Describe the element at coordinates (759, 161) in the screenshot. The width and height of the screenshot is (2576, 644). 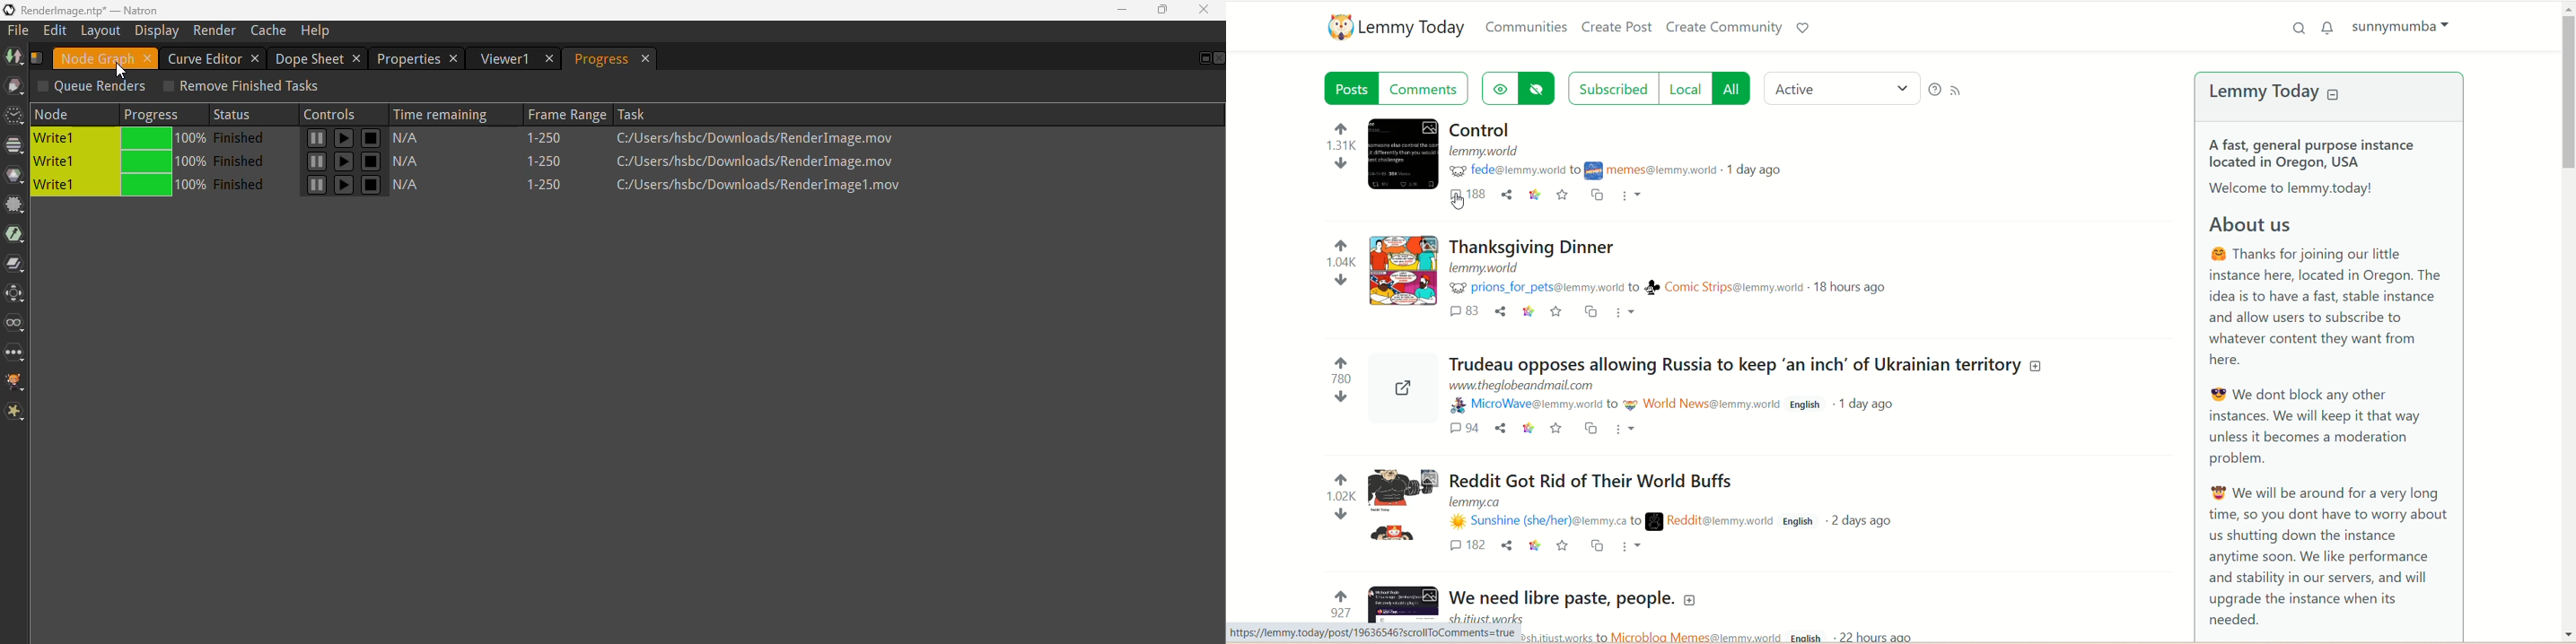
I see `task location` at that location.